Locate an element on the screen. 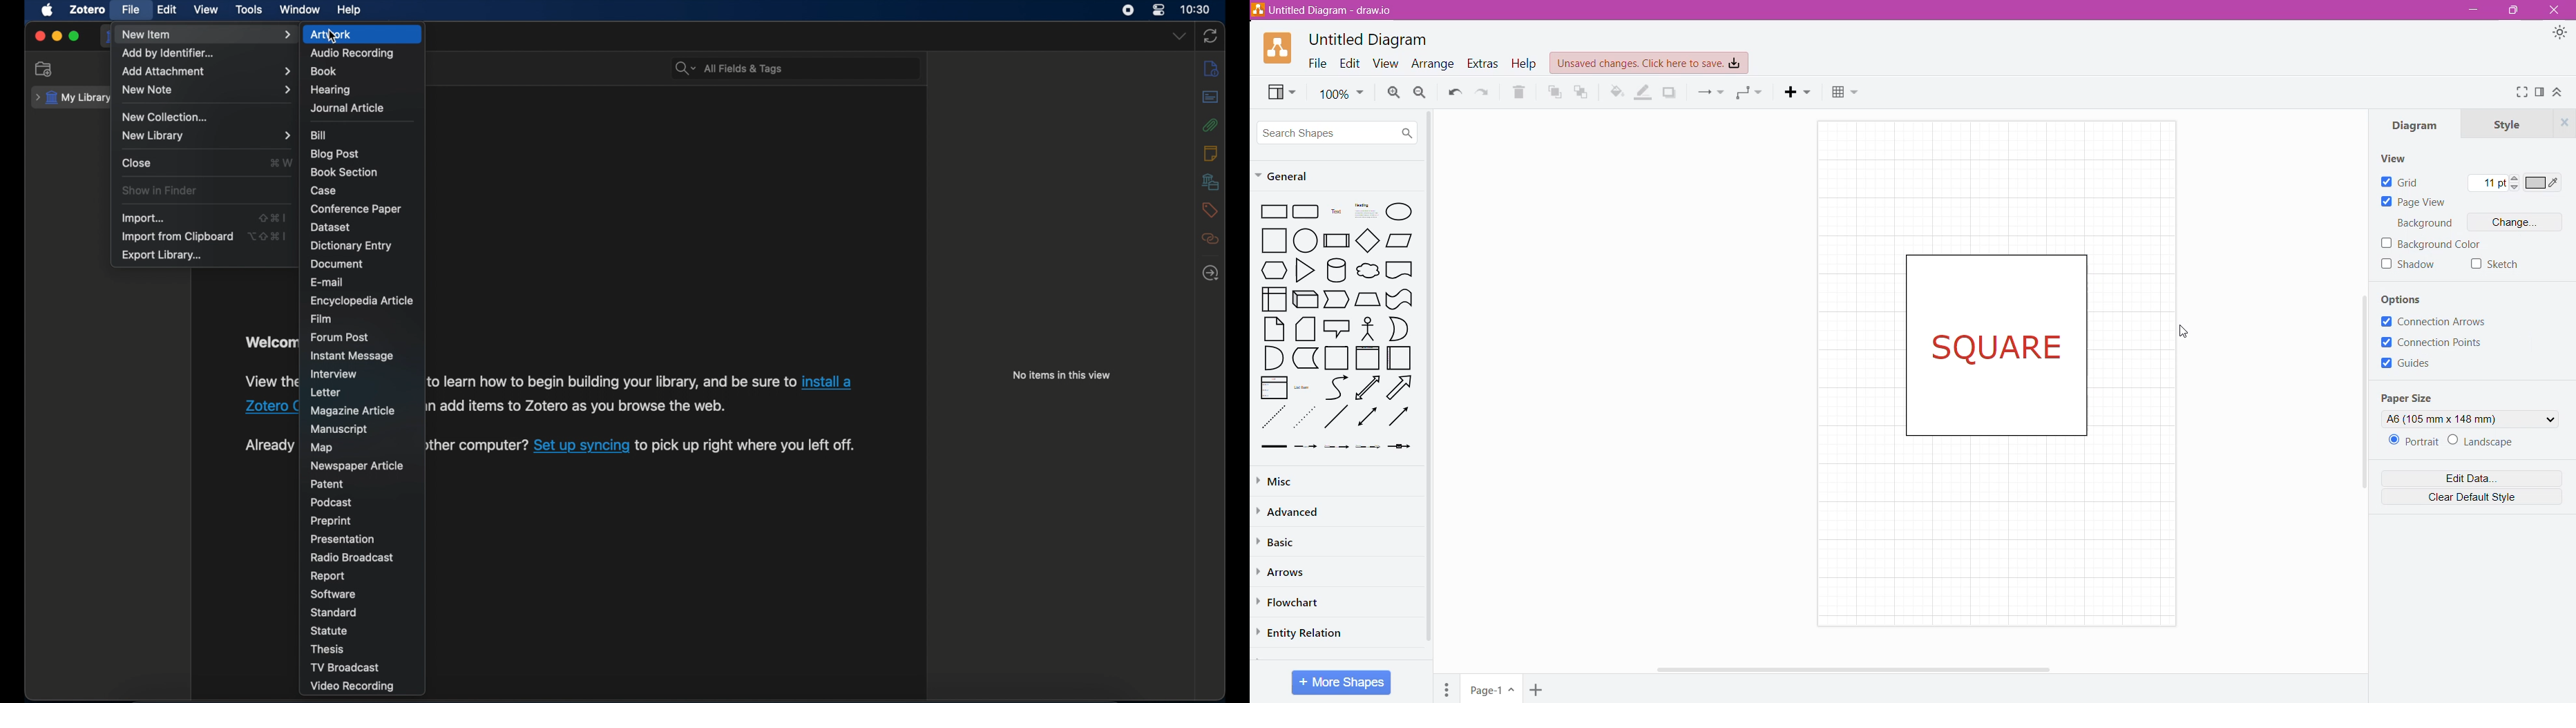 This screenshot has height=728, width=2576. Expand/Collapse is located at coordinates (2557, 92).